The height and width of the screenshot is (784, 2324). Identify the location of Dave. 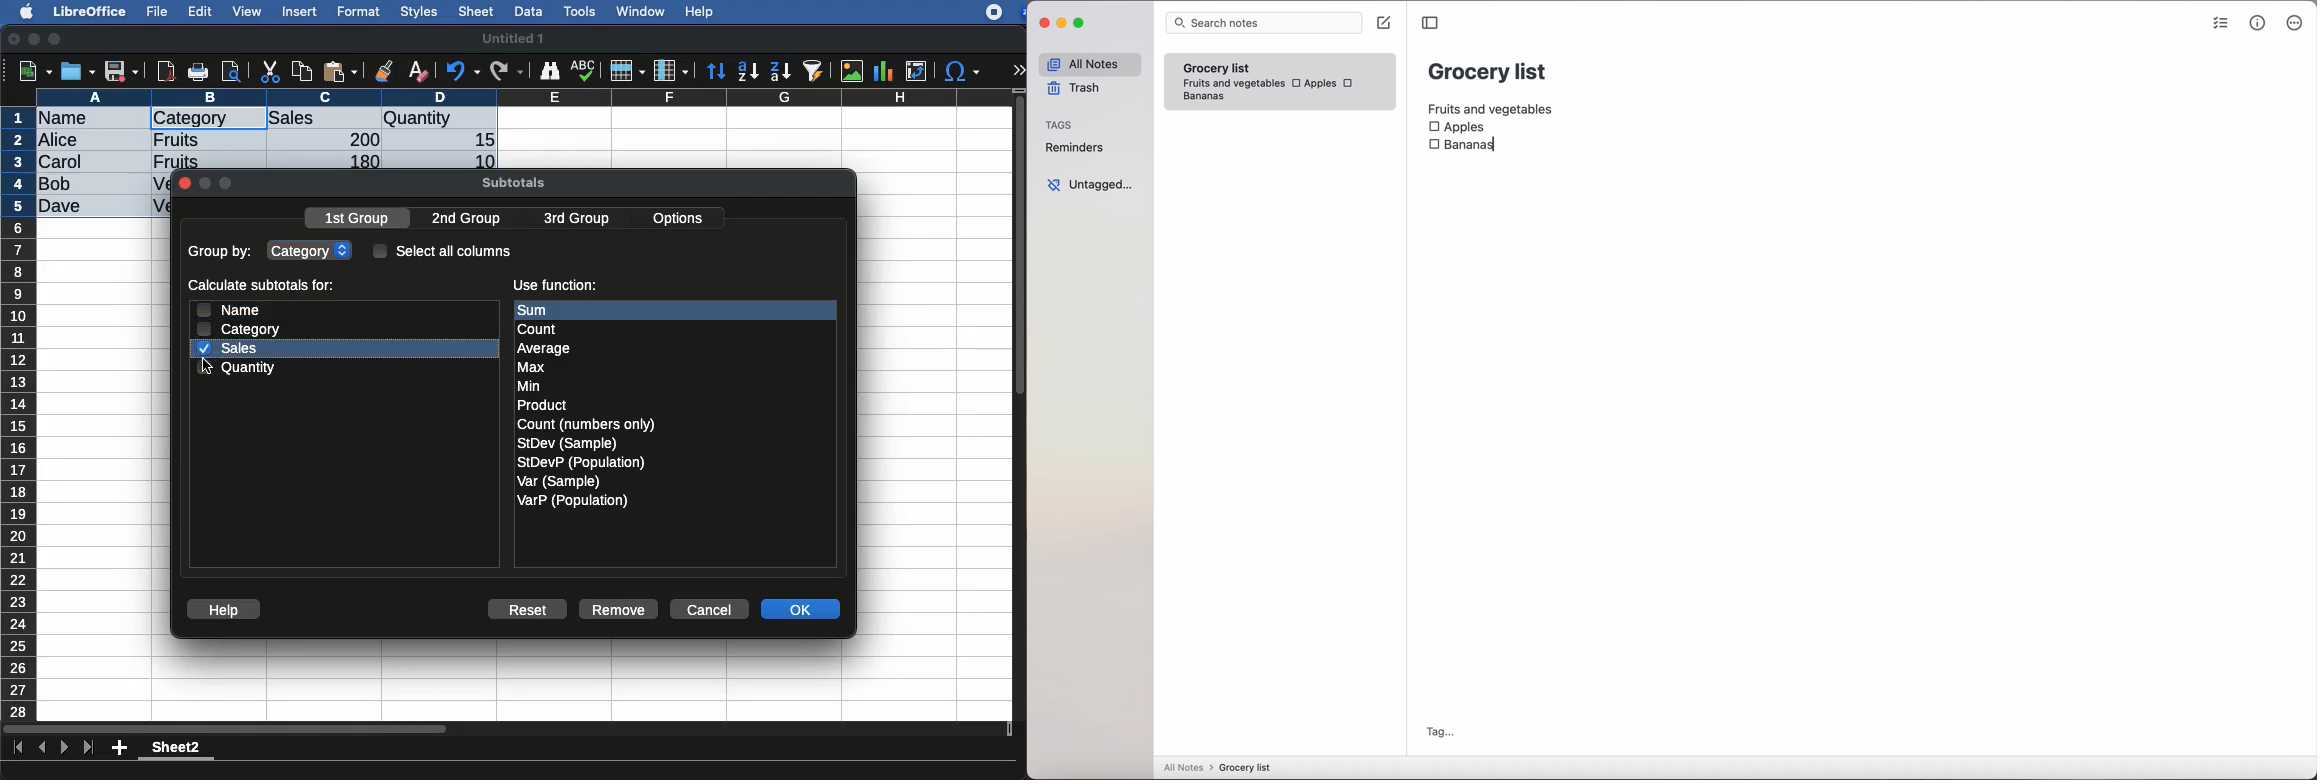
(64, 207).